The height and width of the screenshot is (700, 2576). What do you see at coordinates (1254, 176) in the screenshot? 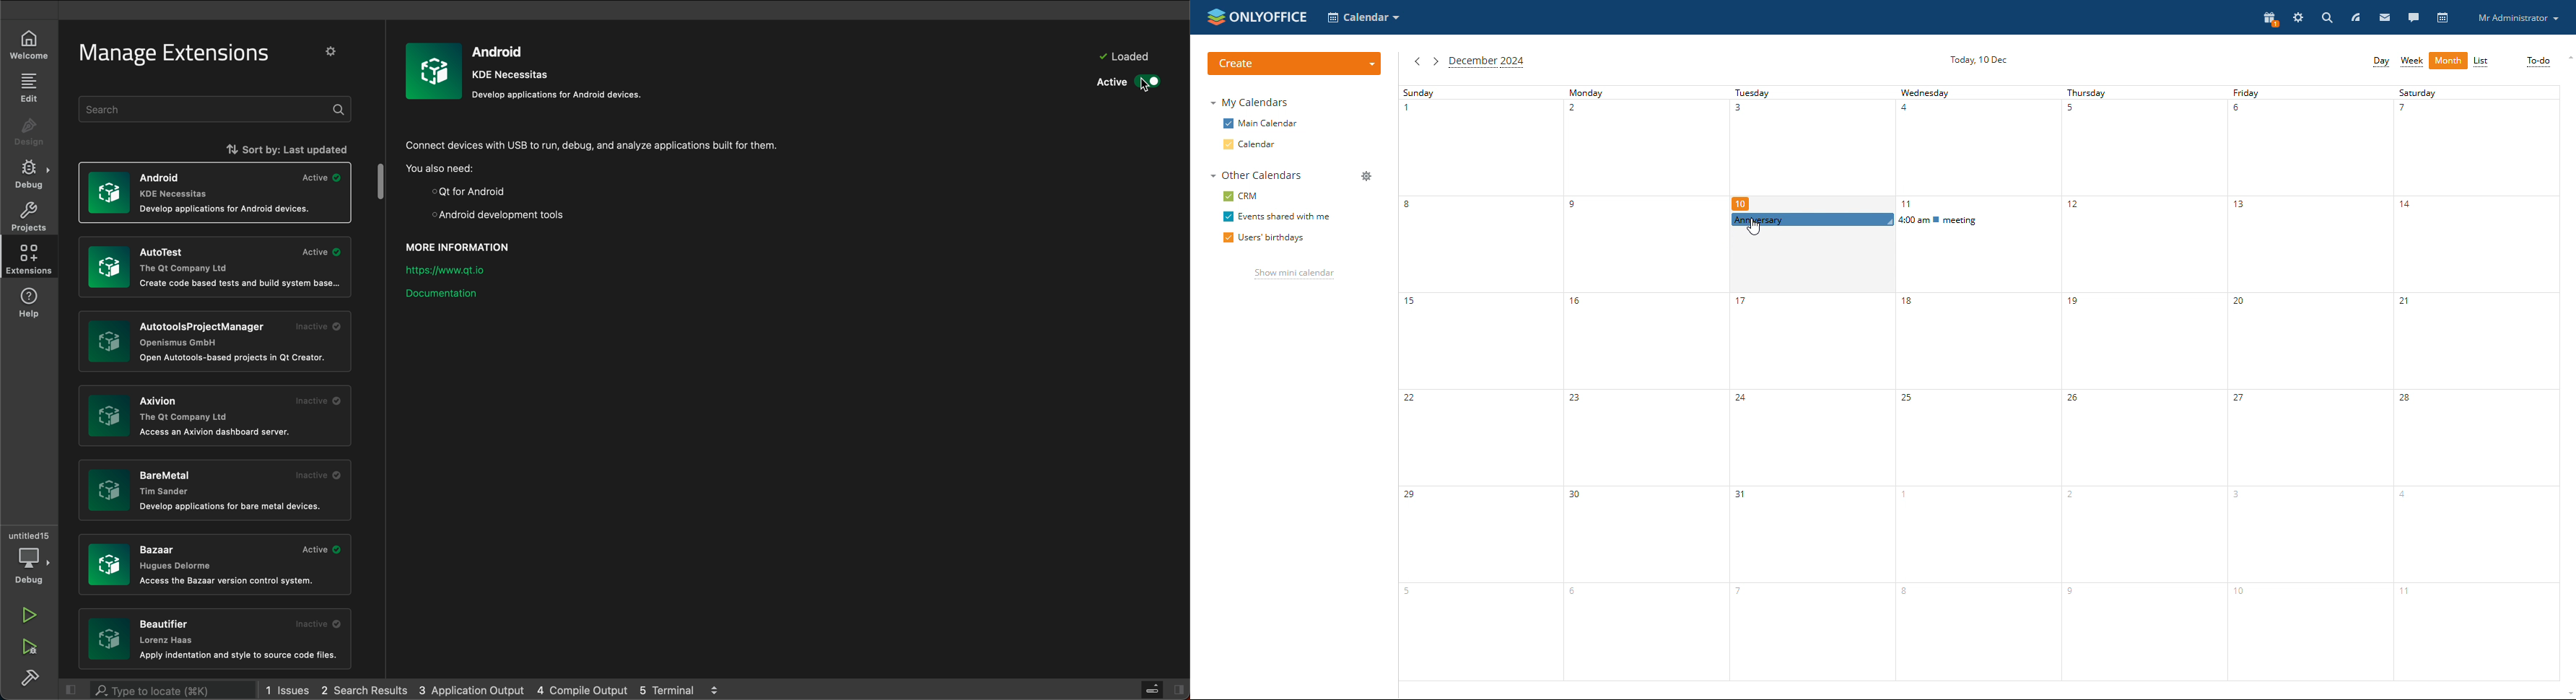
I see `other calendars` at bounding box center [1254, 176].